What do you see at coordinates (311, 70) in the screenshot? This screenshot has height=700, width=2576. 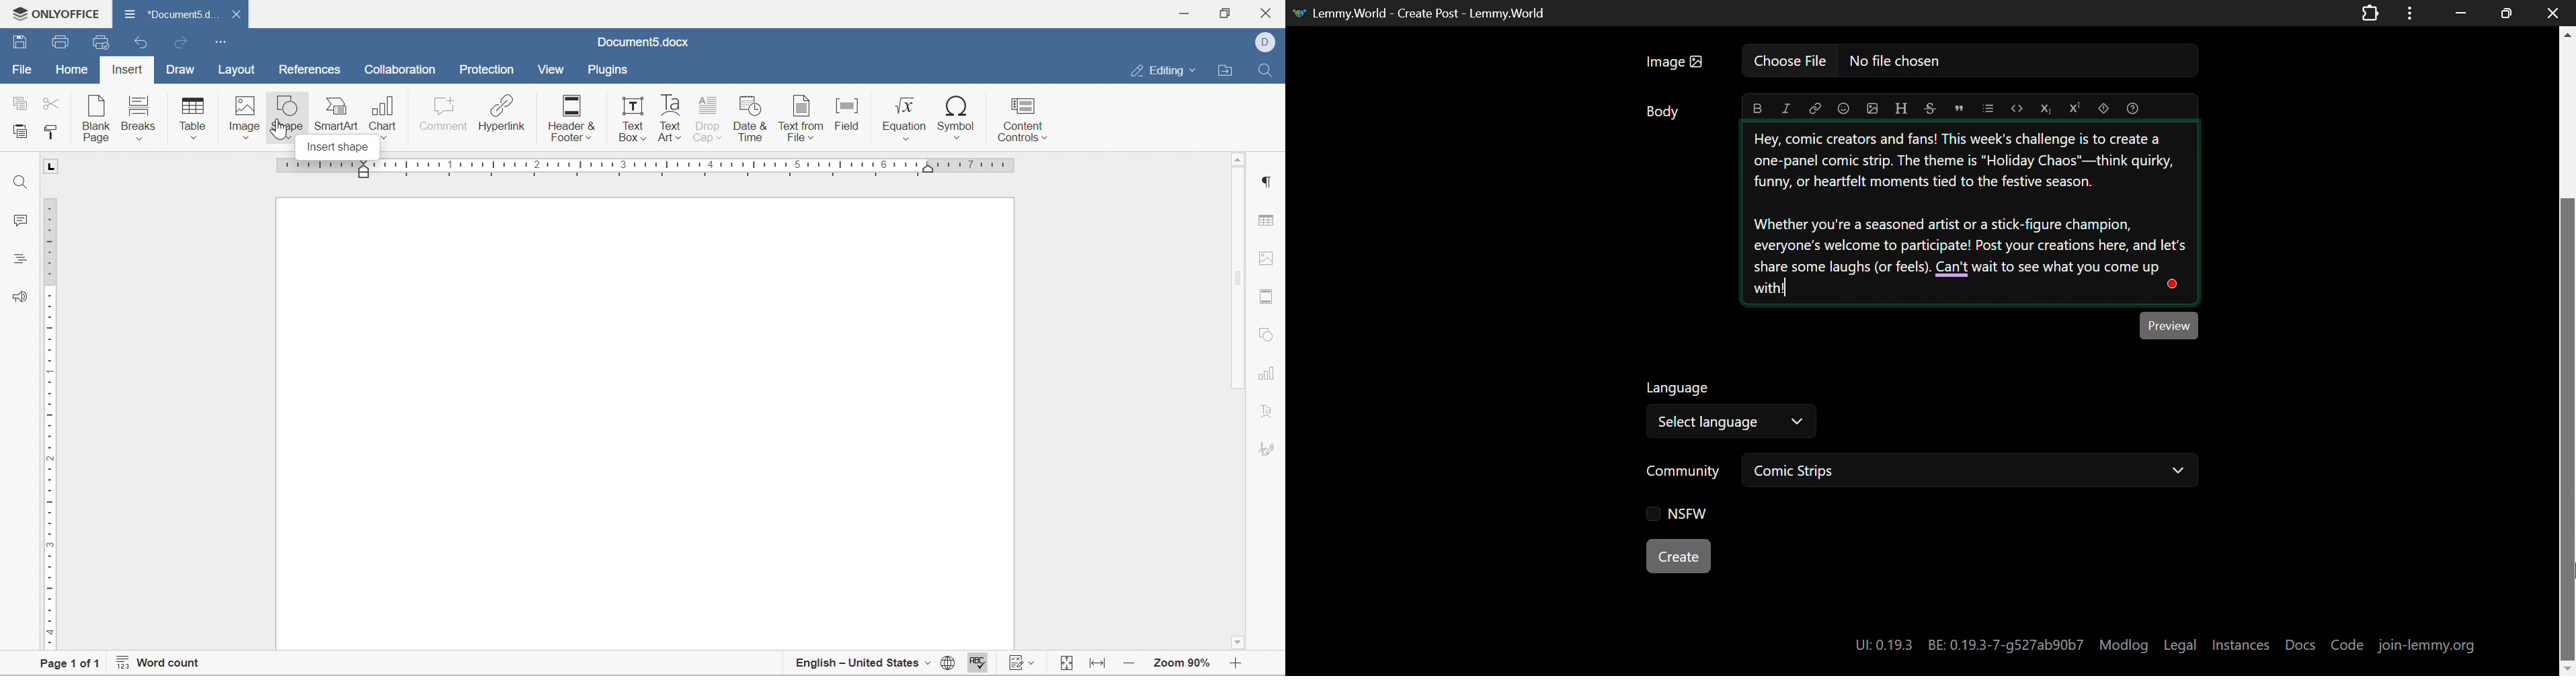 I see `references` at bounding box center [311, 70].